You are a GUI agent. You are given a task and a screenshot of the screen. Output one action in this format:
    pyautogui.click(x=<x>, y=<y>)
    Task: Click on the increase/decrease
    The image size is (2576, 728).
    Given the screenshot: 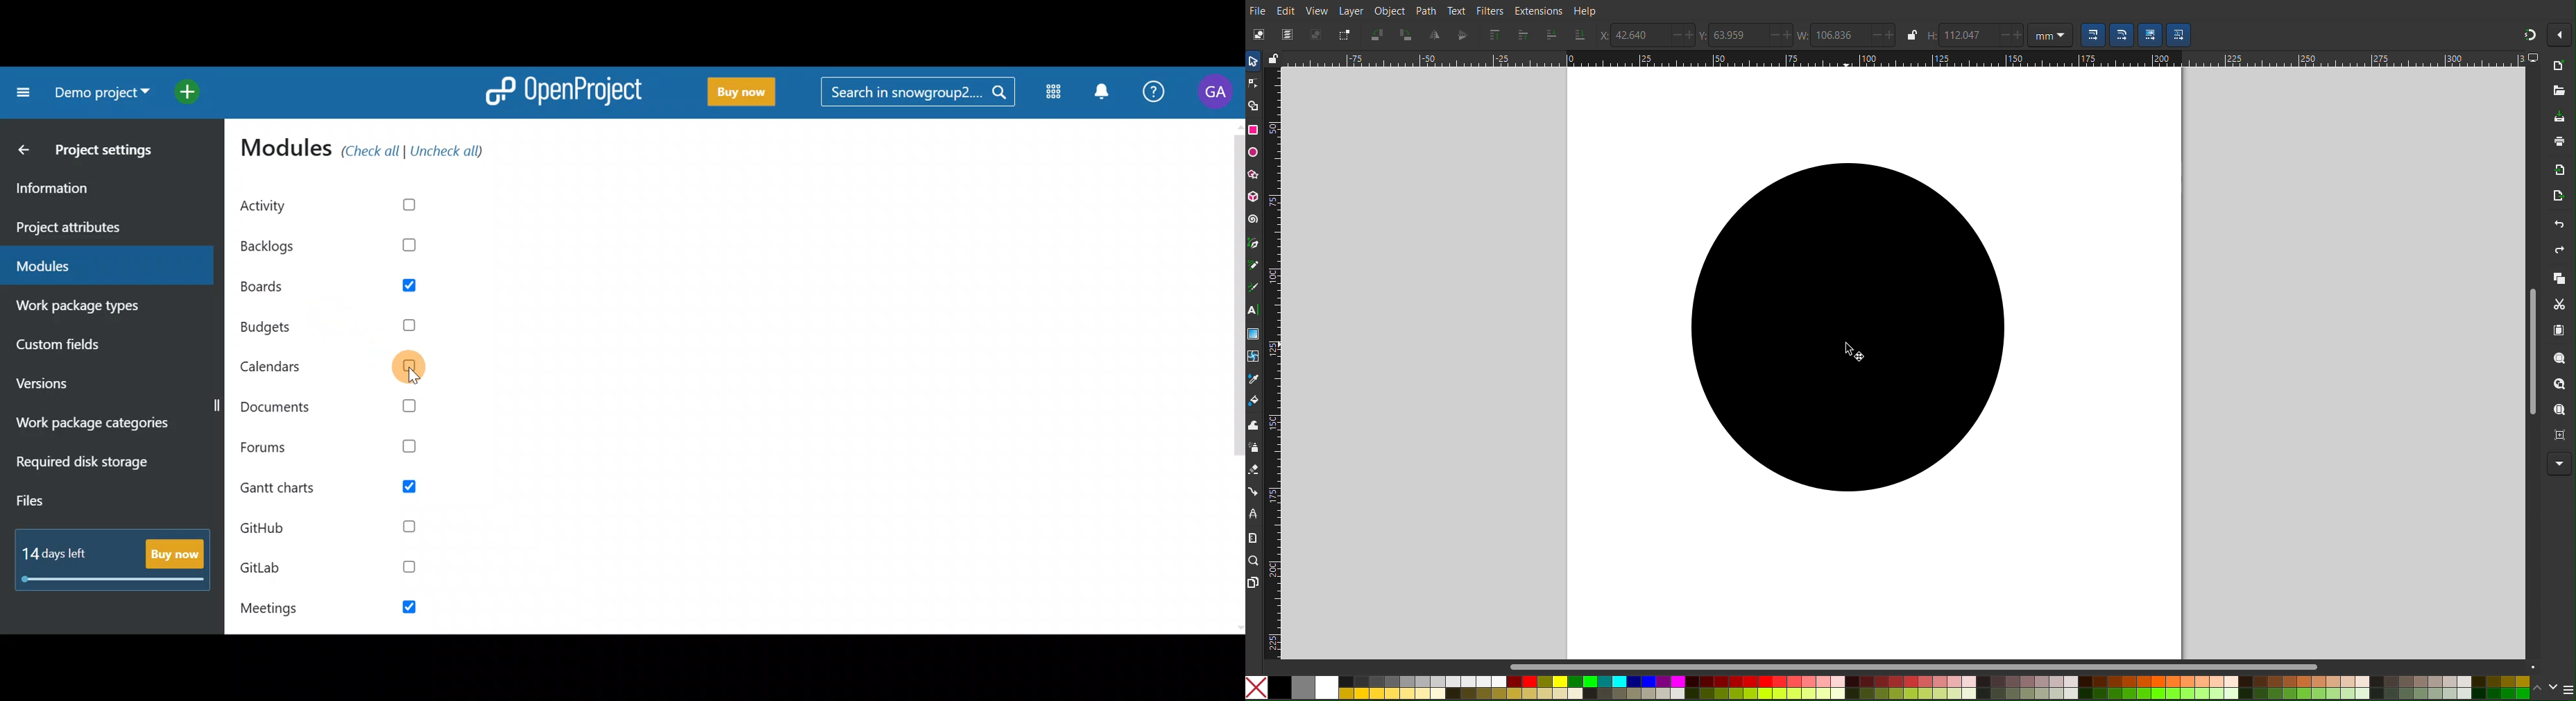 What is the action you would take?
    pyautogui.click(x=2011, y=35)
    